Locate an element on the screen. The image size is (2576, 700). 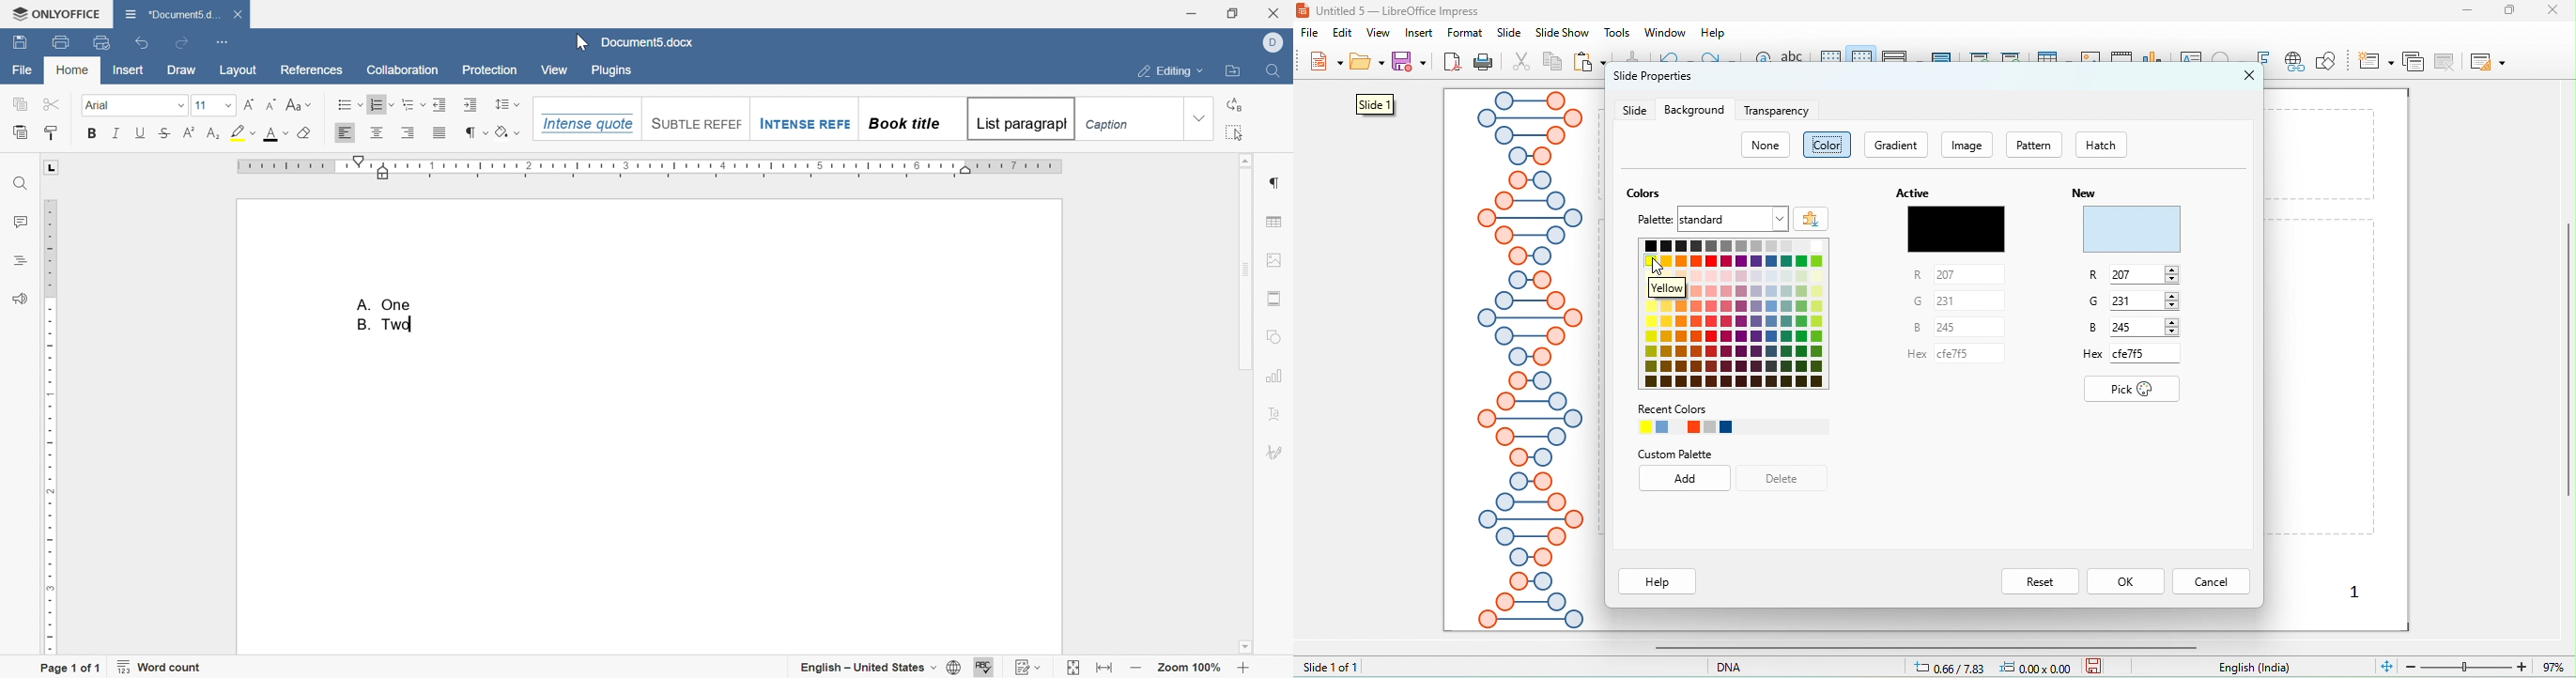
numbering is located at coordinates (450, 135).